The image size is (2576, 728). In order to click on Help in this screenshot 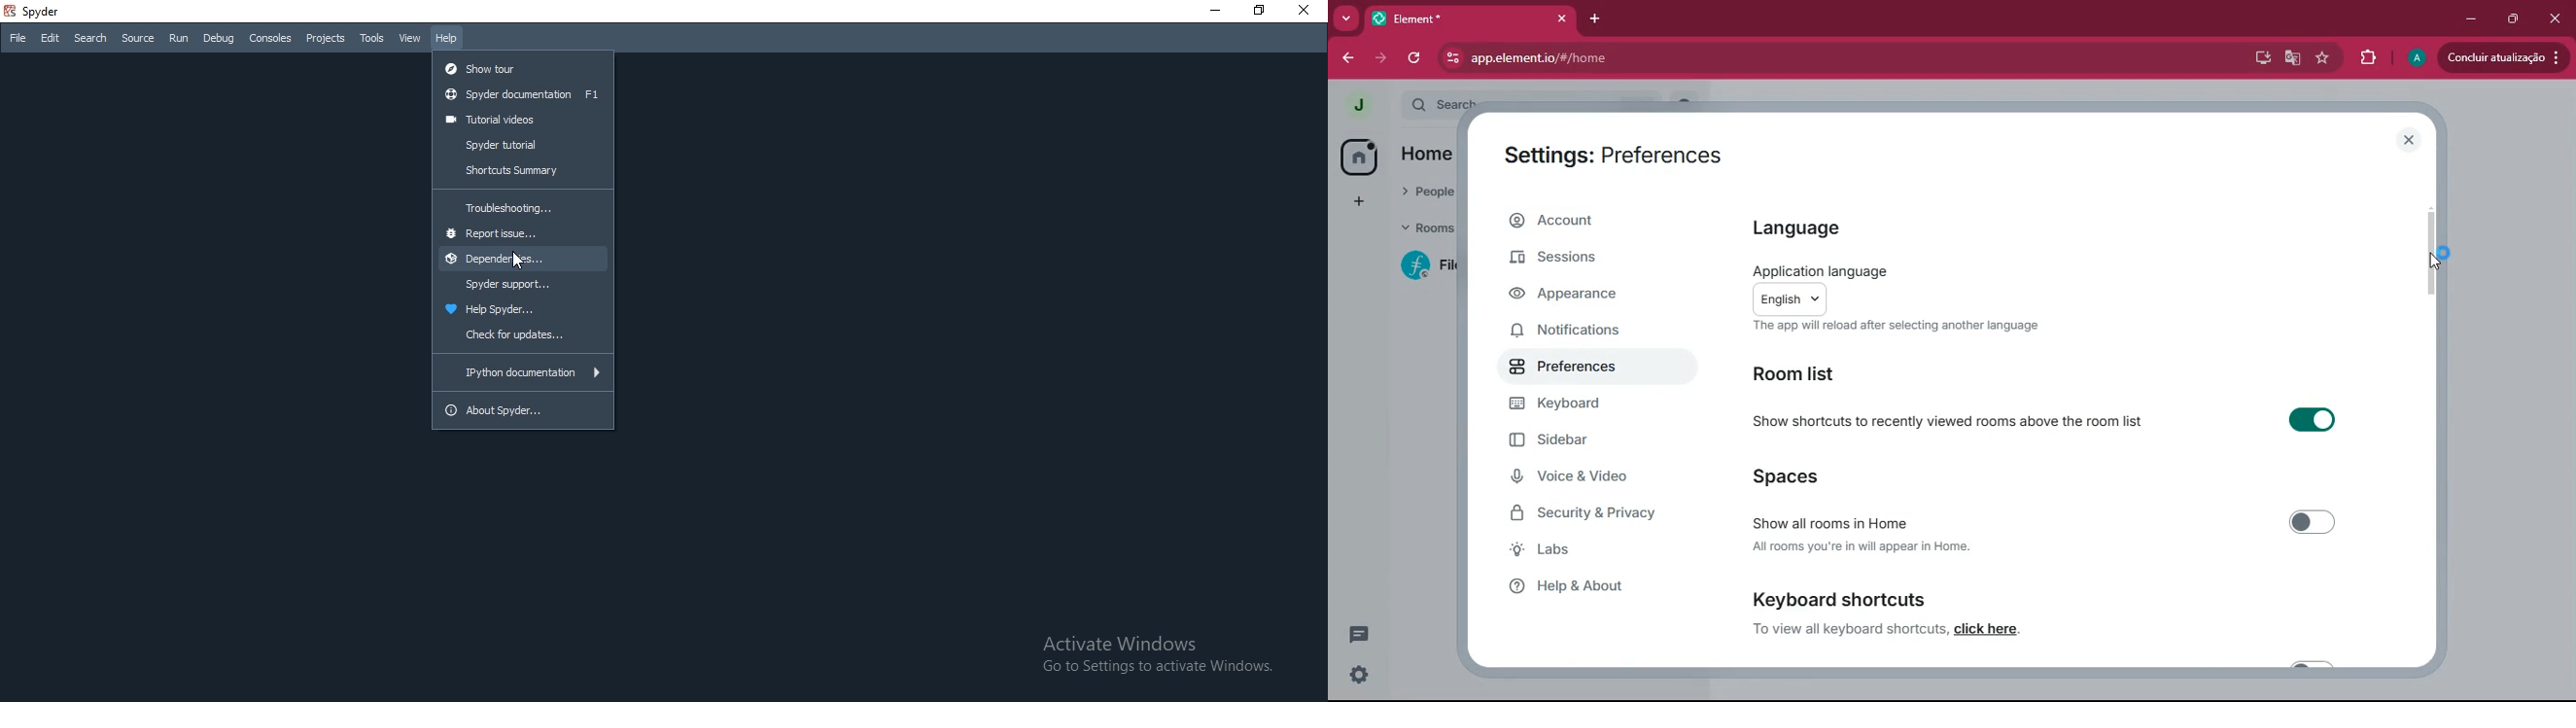, I will do `click(447, 39)`.